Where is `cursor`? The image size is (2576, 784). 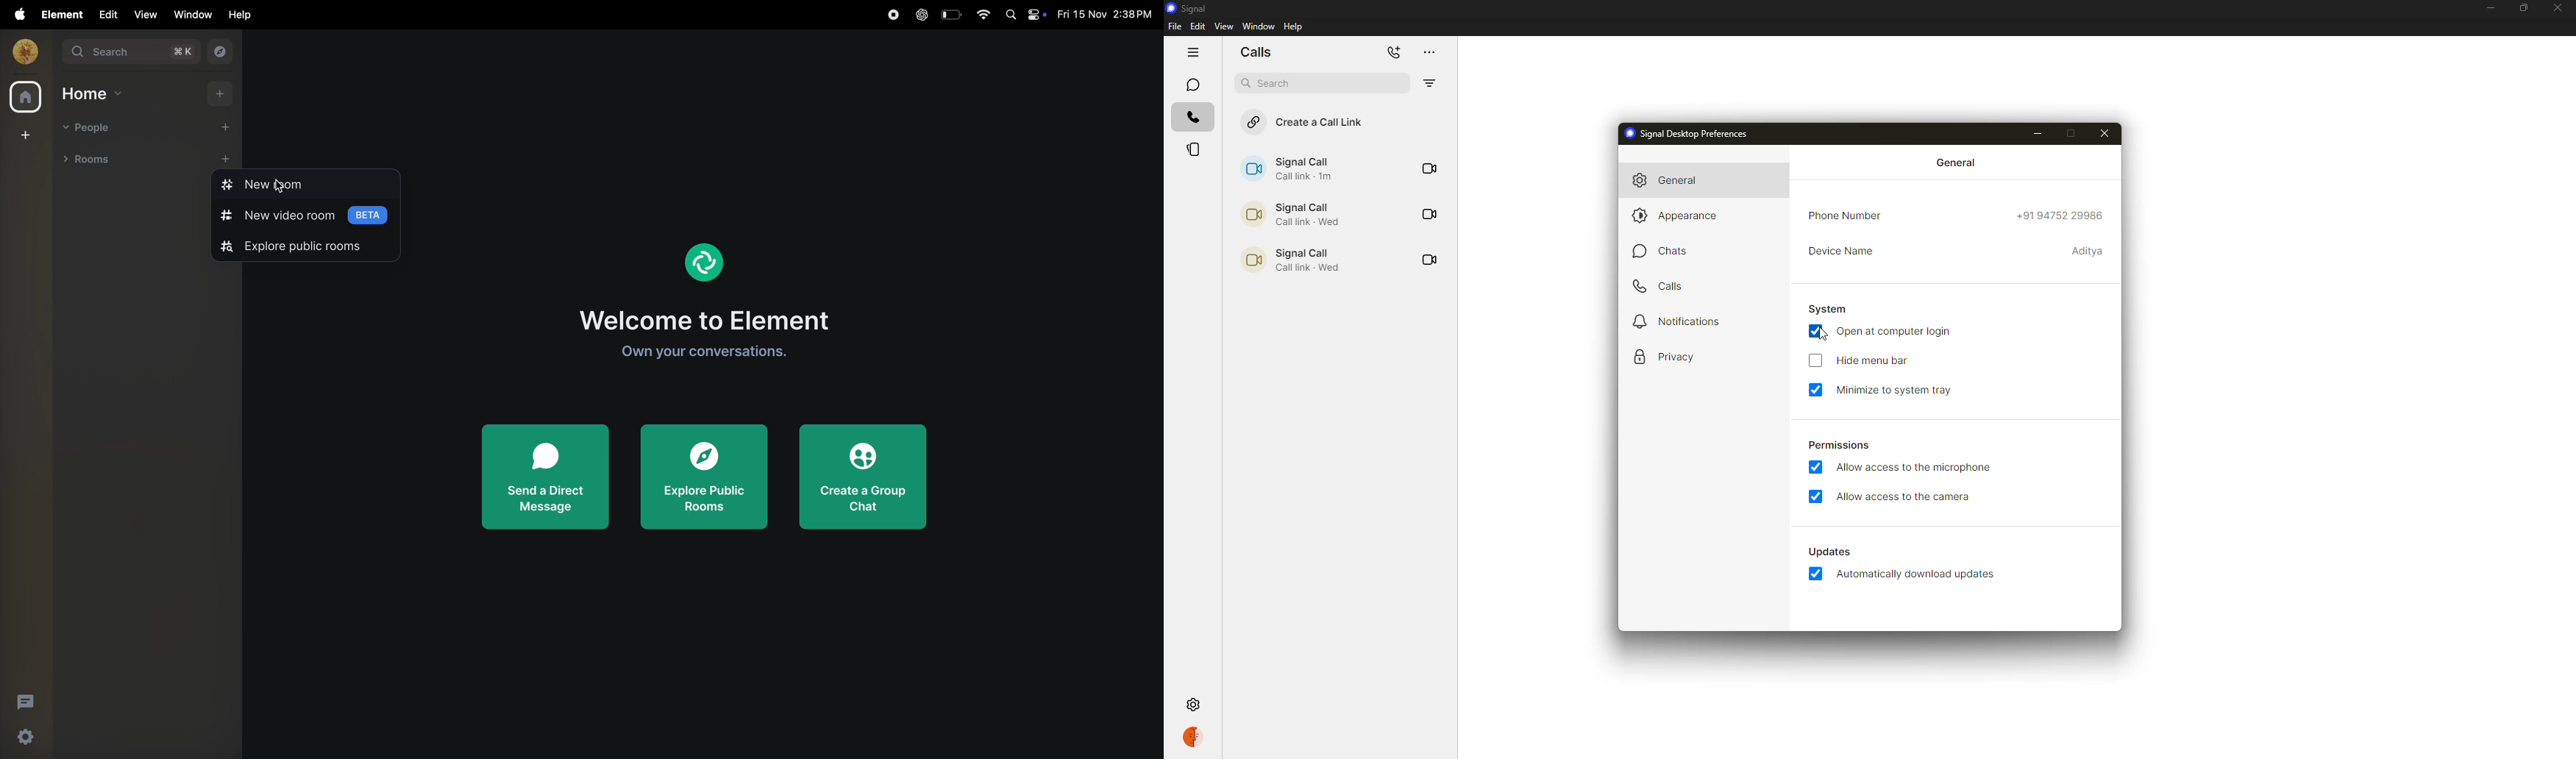 cursor is located at coordinates (279, 187).